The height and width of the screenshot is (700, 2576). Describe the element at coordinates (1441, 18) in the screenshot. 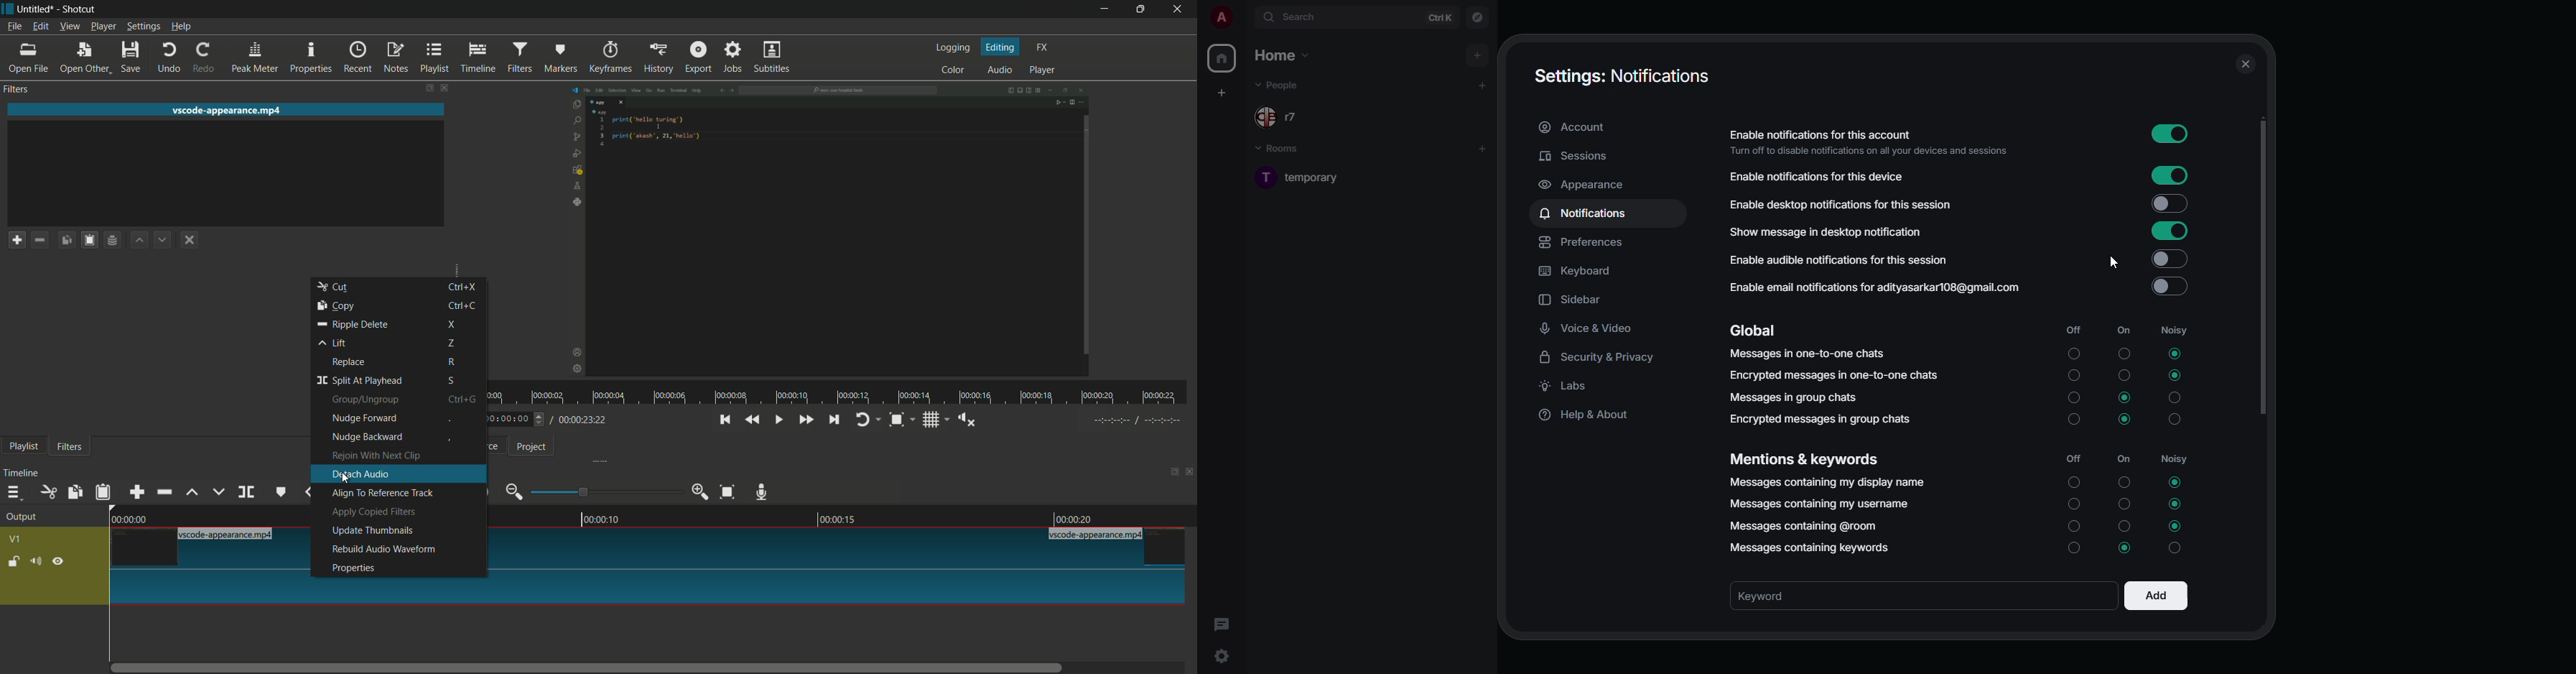

I see `ctrl K` at that location.